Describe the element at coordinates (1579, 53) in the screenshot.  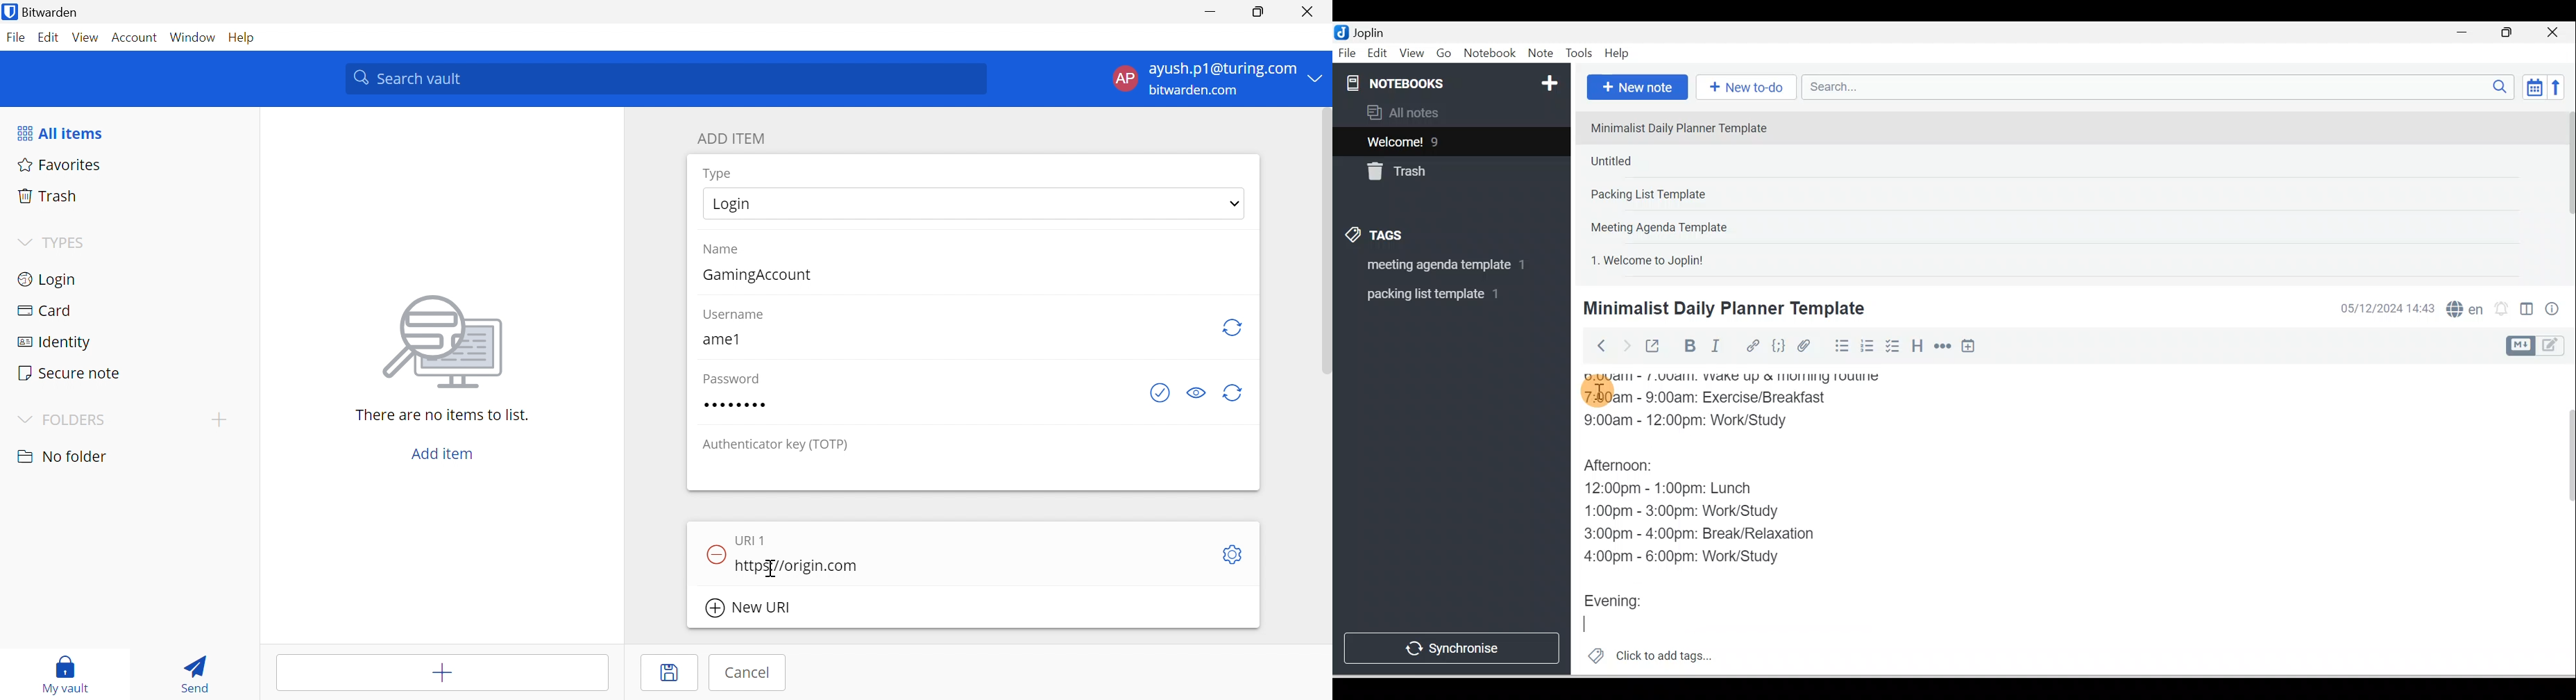
I see `Tools` at that location.